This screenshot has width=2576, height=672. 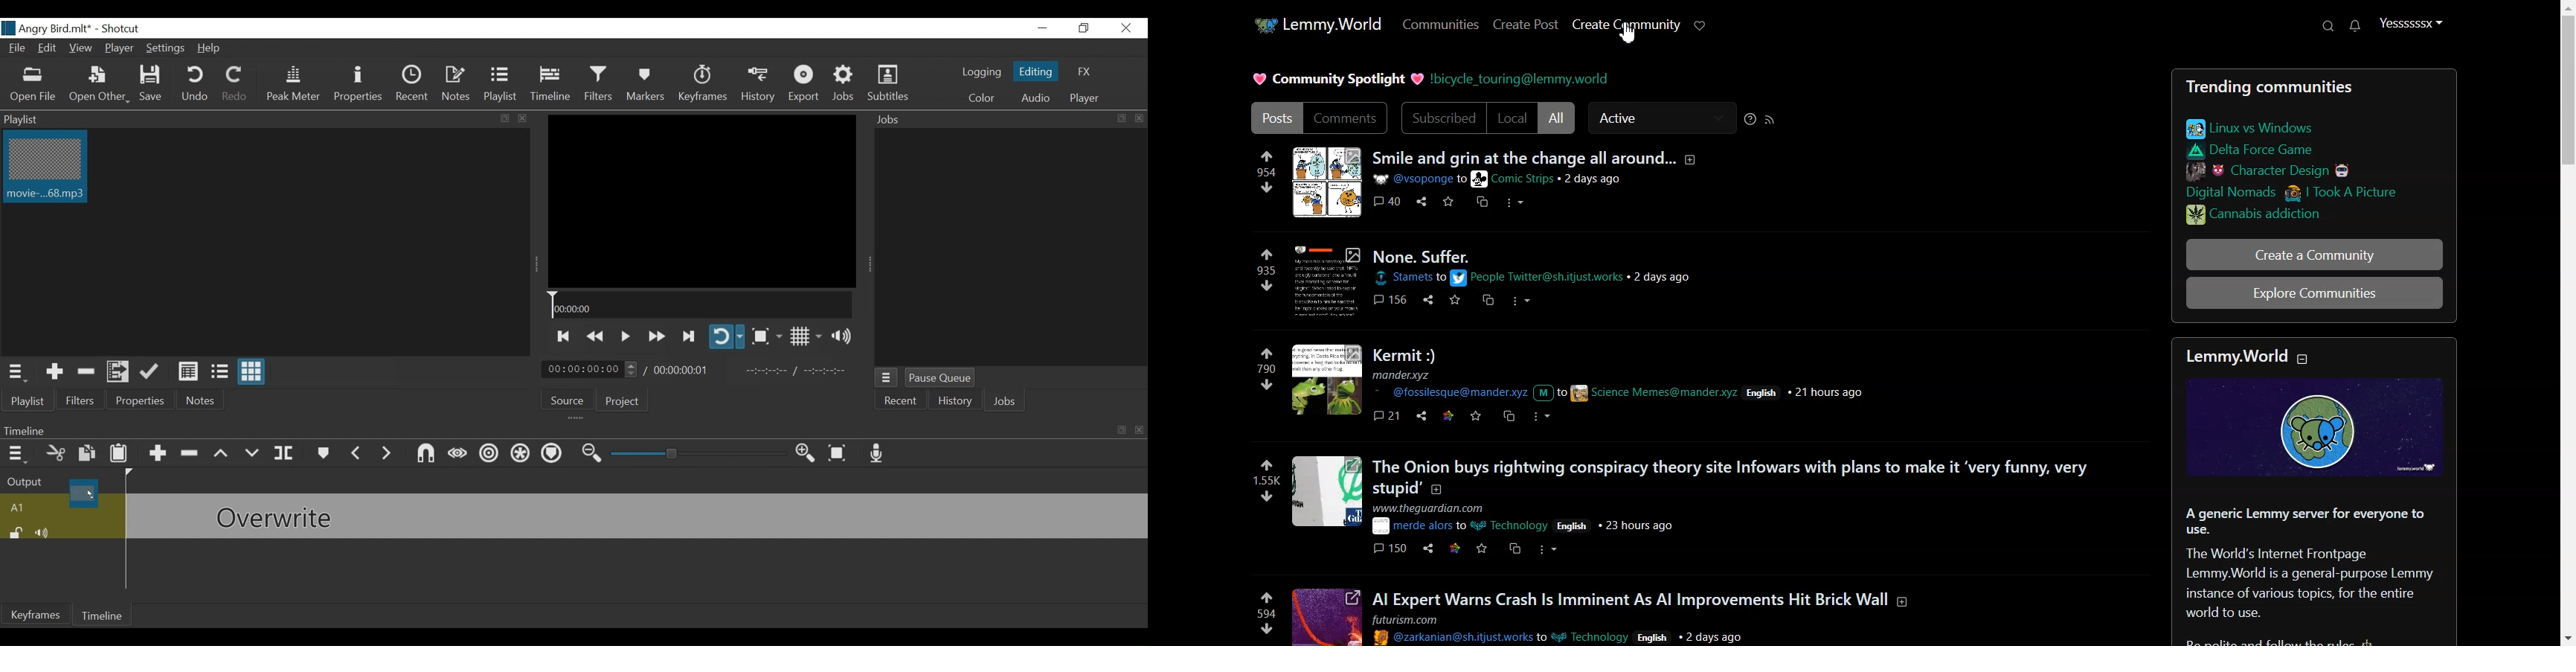 What do you see at coordinates (1625, 25) in the screenshot?
I see `Create Community` at bounding box center [1625, 25].